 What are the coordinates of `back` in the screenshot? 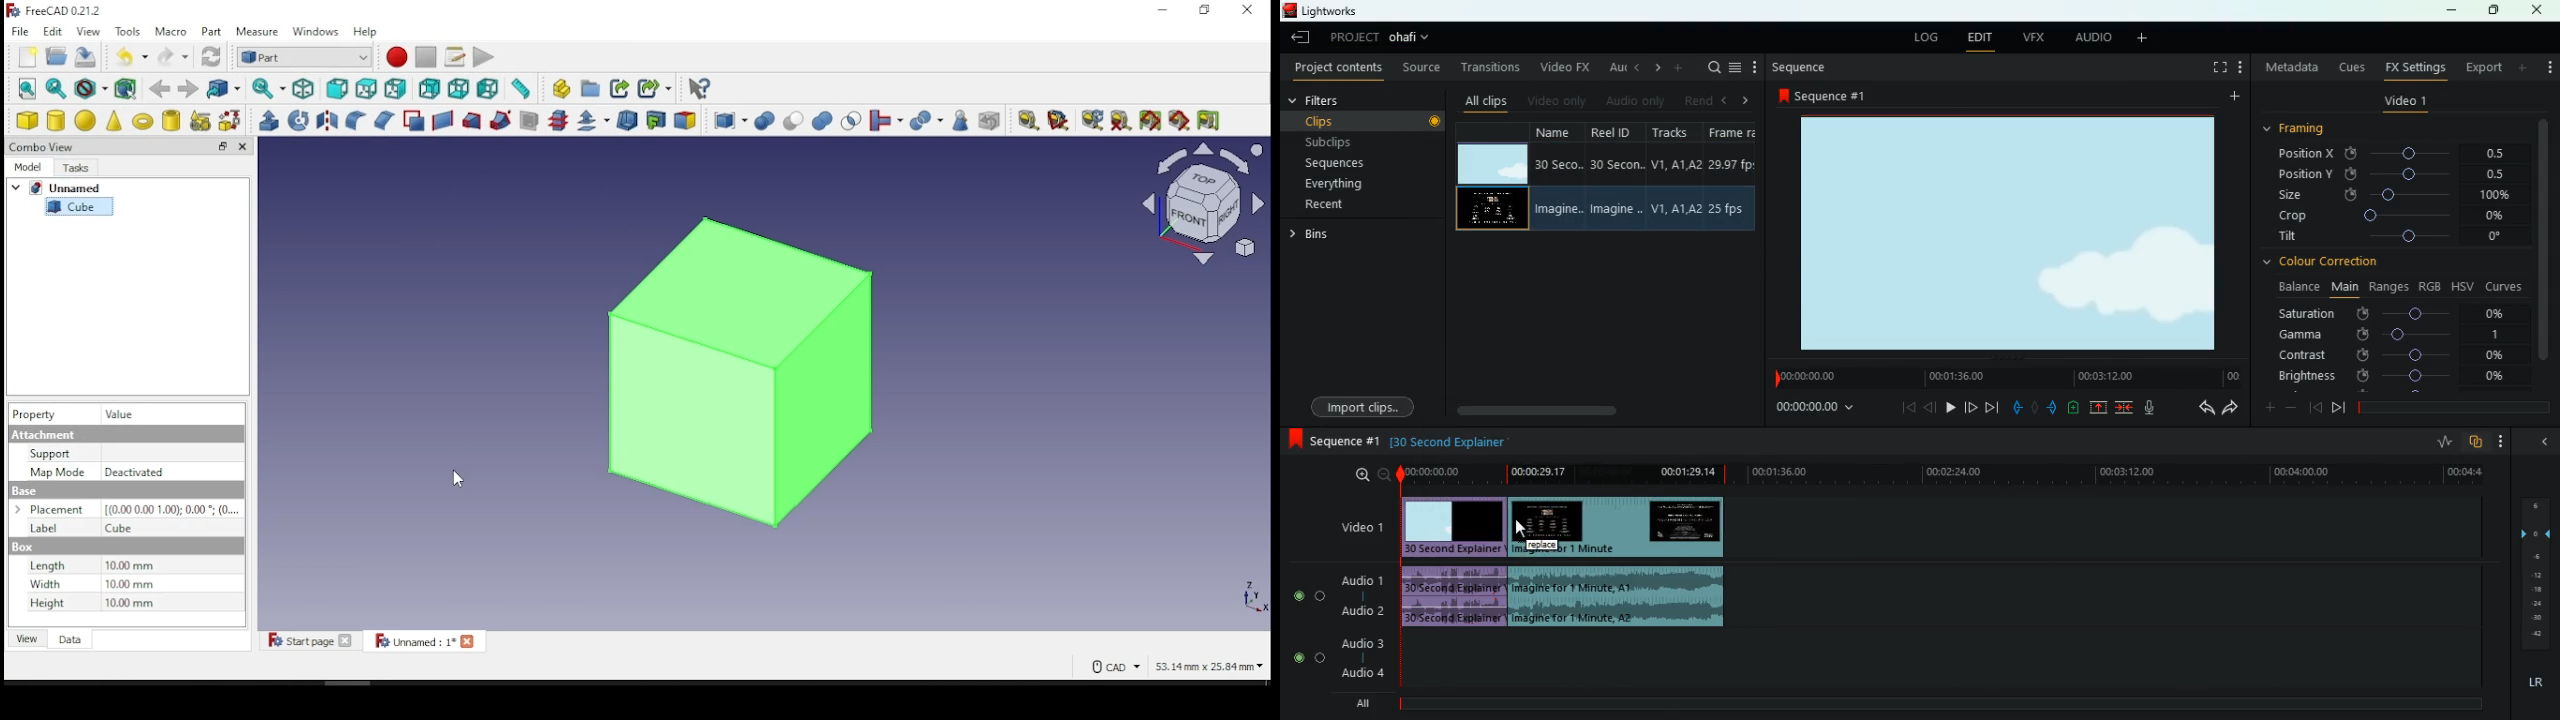 It's located at (2315, 407).